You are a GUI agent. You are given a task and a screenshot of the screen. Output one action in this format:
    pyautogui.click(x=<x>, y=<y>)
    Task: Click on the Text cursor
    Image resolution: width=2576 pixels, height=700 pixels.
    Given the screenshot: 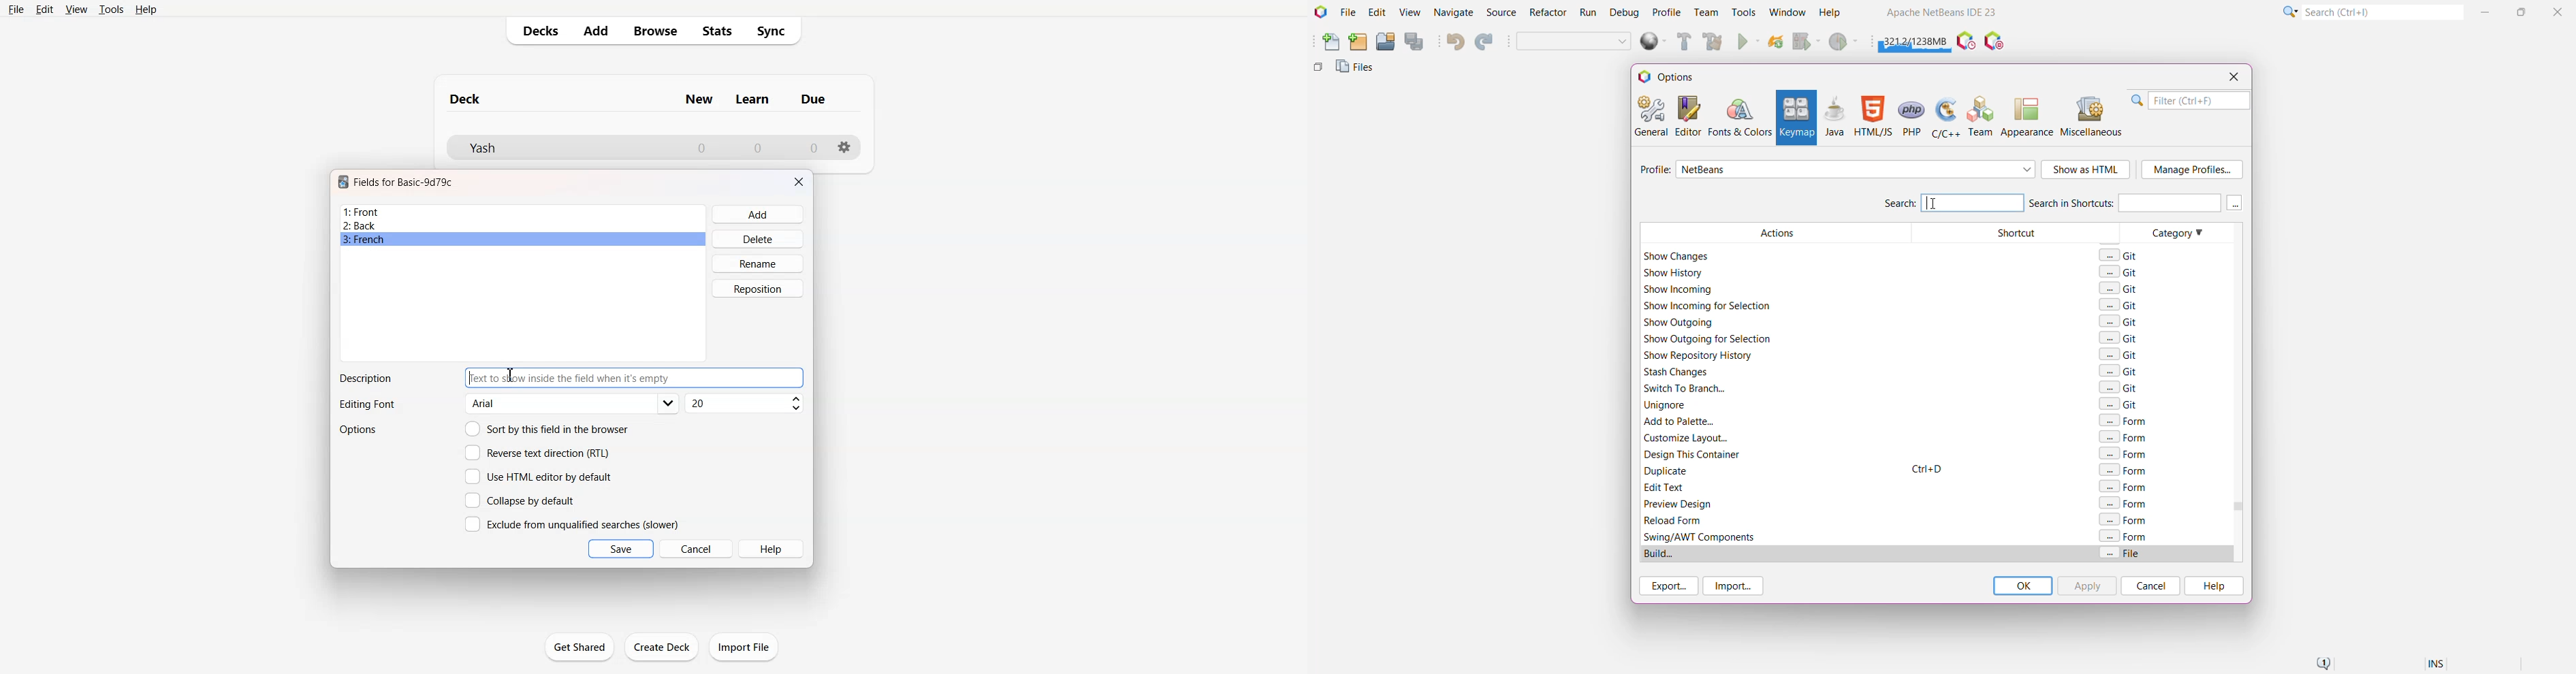 What is the action you would take?
    pyautogui.click(x=510, y=375)
    